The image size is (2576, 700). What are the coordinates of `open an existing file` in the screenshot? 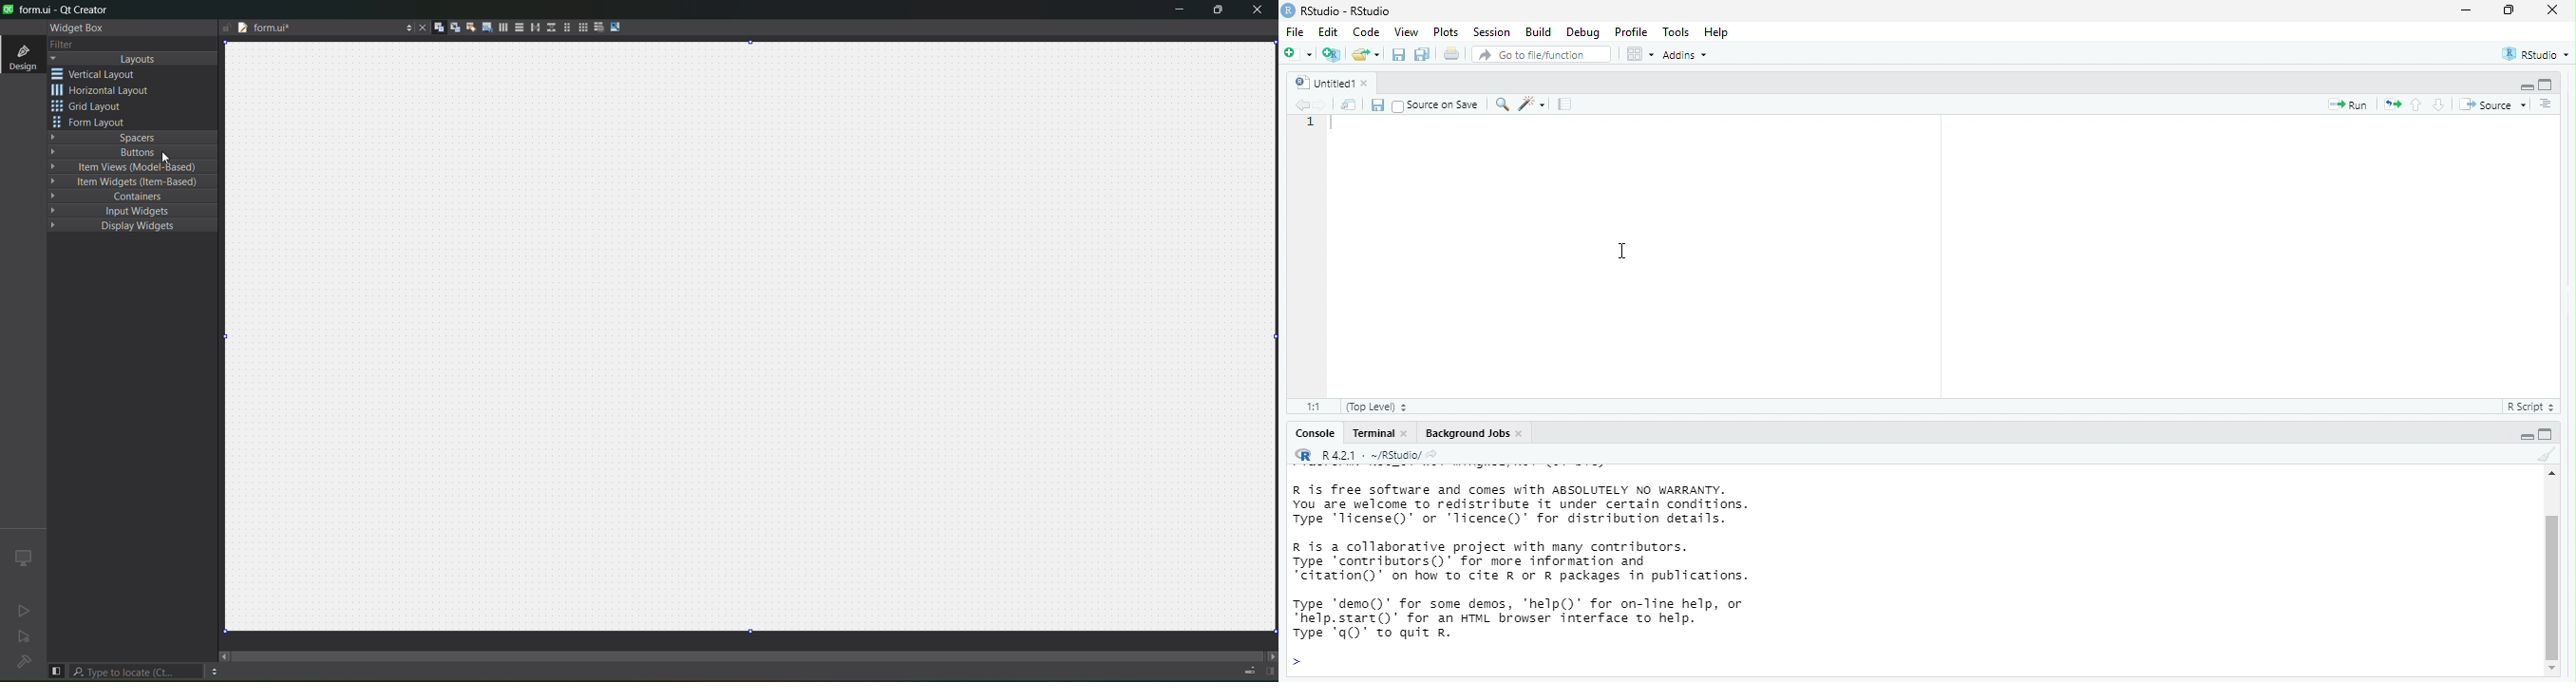 It's located at (1367, 53).